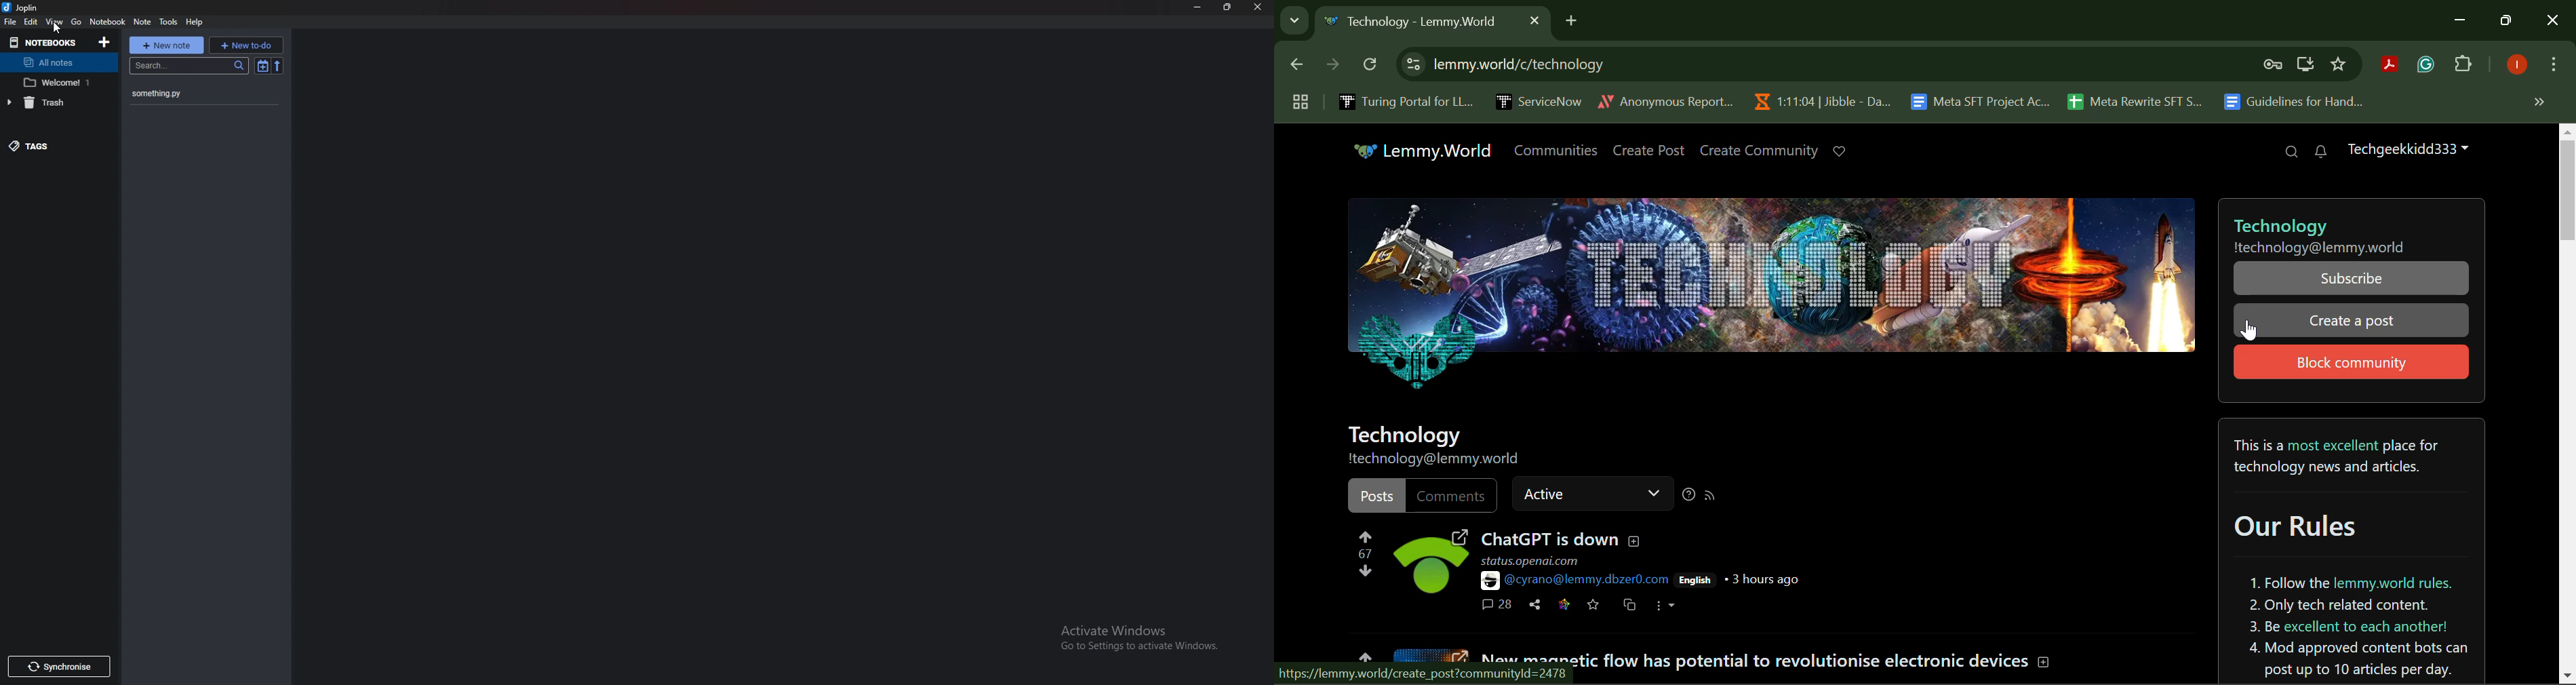 Image resolution: width=2576 pixels, height=700 pixels. I want to click on Bookmark, so click(2339, 64).